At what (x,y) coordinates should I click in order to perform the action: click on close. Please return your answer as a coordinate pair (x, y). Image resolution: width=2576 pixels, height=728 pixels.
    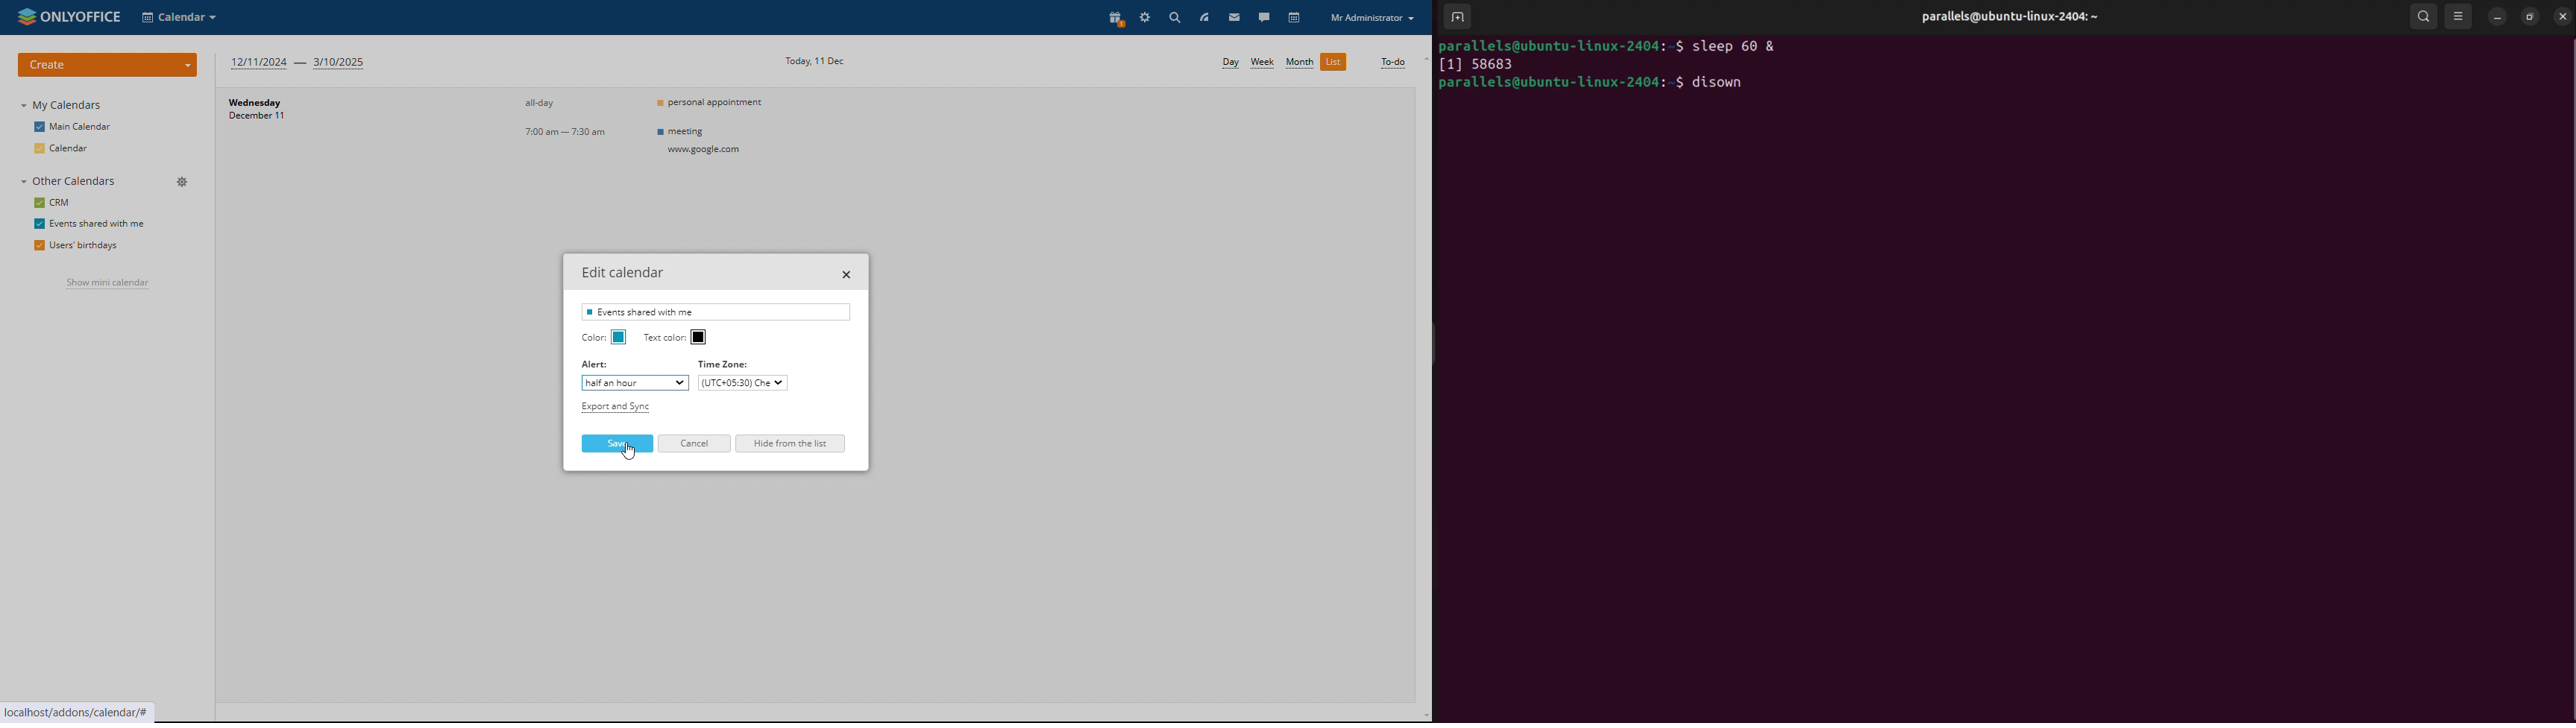
    Looking at the image, I should click on (847, 274).